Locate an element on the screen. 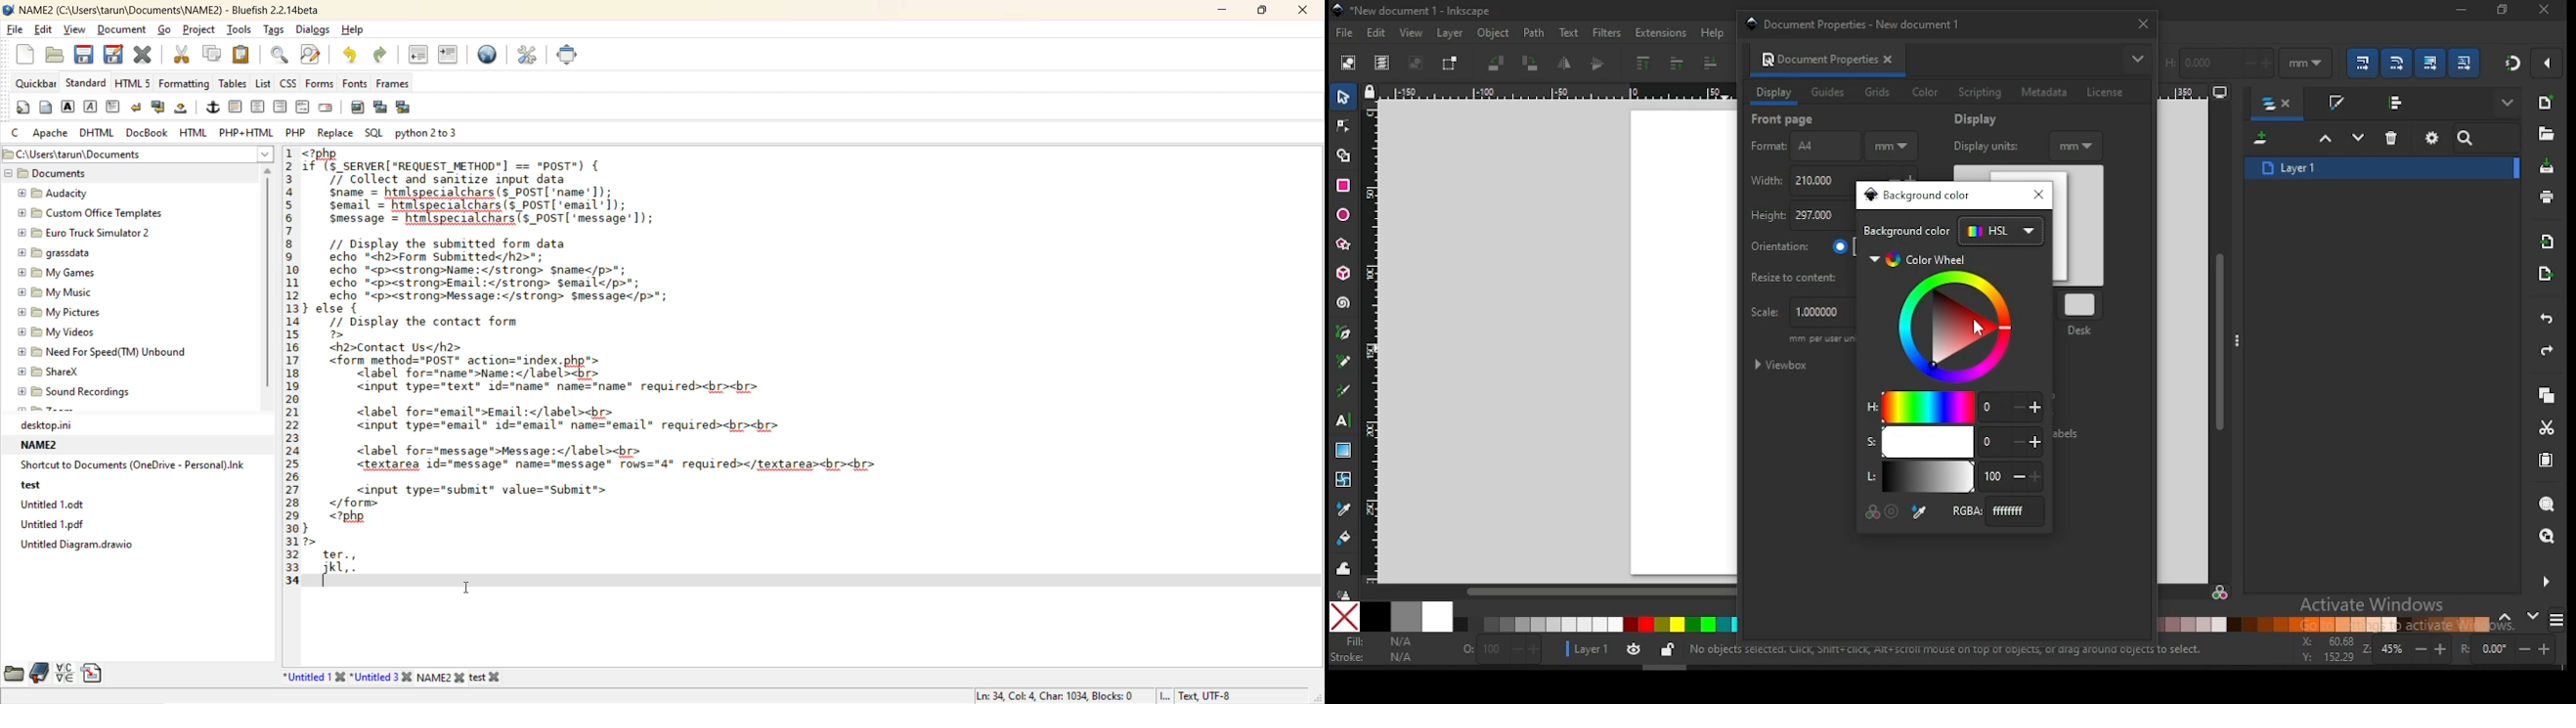  save as is located at coordinates (115, 55).